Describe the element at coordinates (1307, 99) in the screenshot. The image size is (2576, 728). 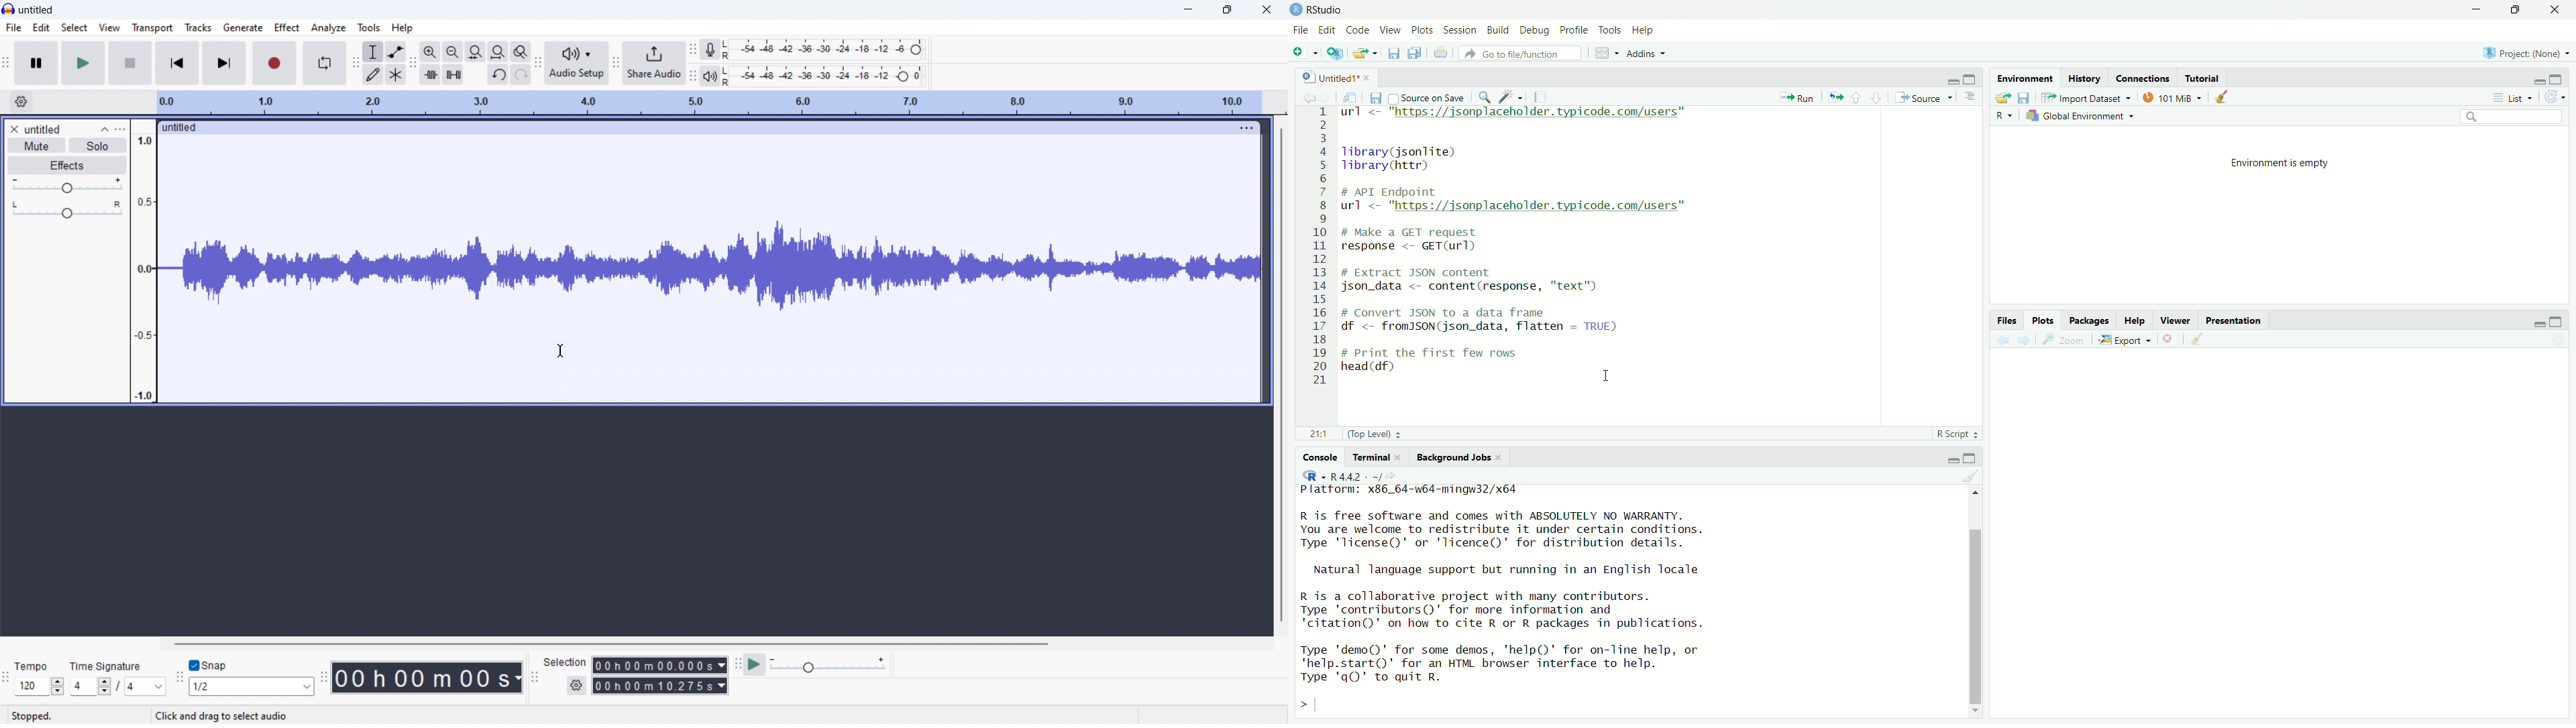
I see `Previous` at that location.